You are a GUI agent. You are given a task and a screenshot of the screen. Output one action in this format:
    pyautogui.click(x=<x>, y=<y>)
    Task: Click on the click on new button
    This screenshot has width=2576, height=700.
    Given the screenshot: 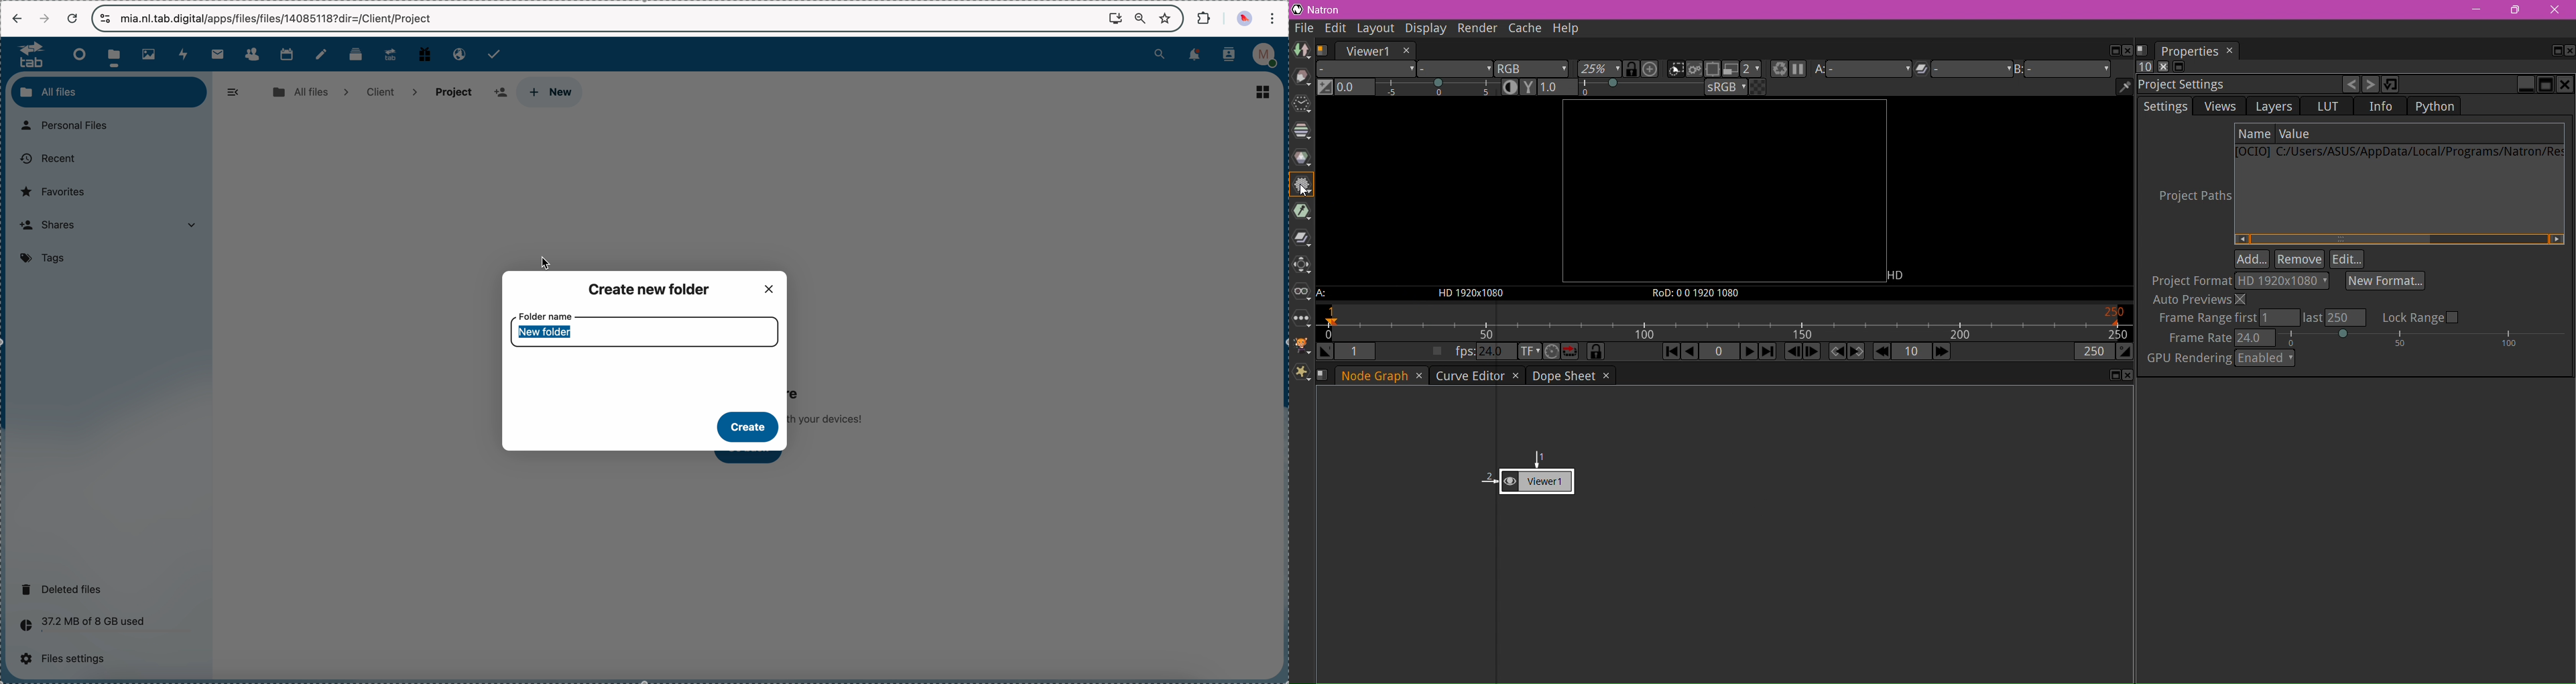 What is the action you would take?
    pyautogui.click(x=554, y=93)
    